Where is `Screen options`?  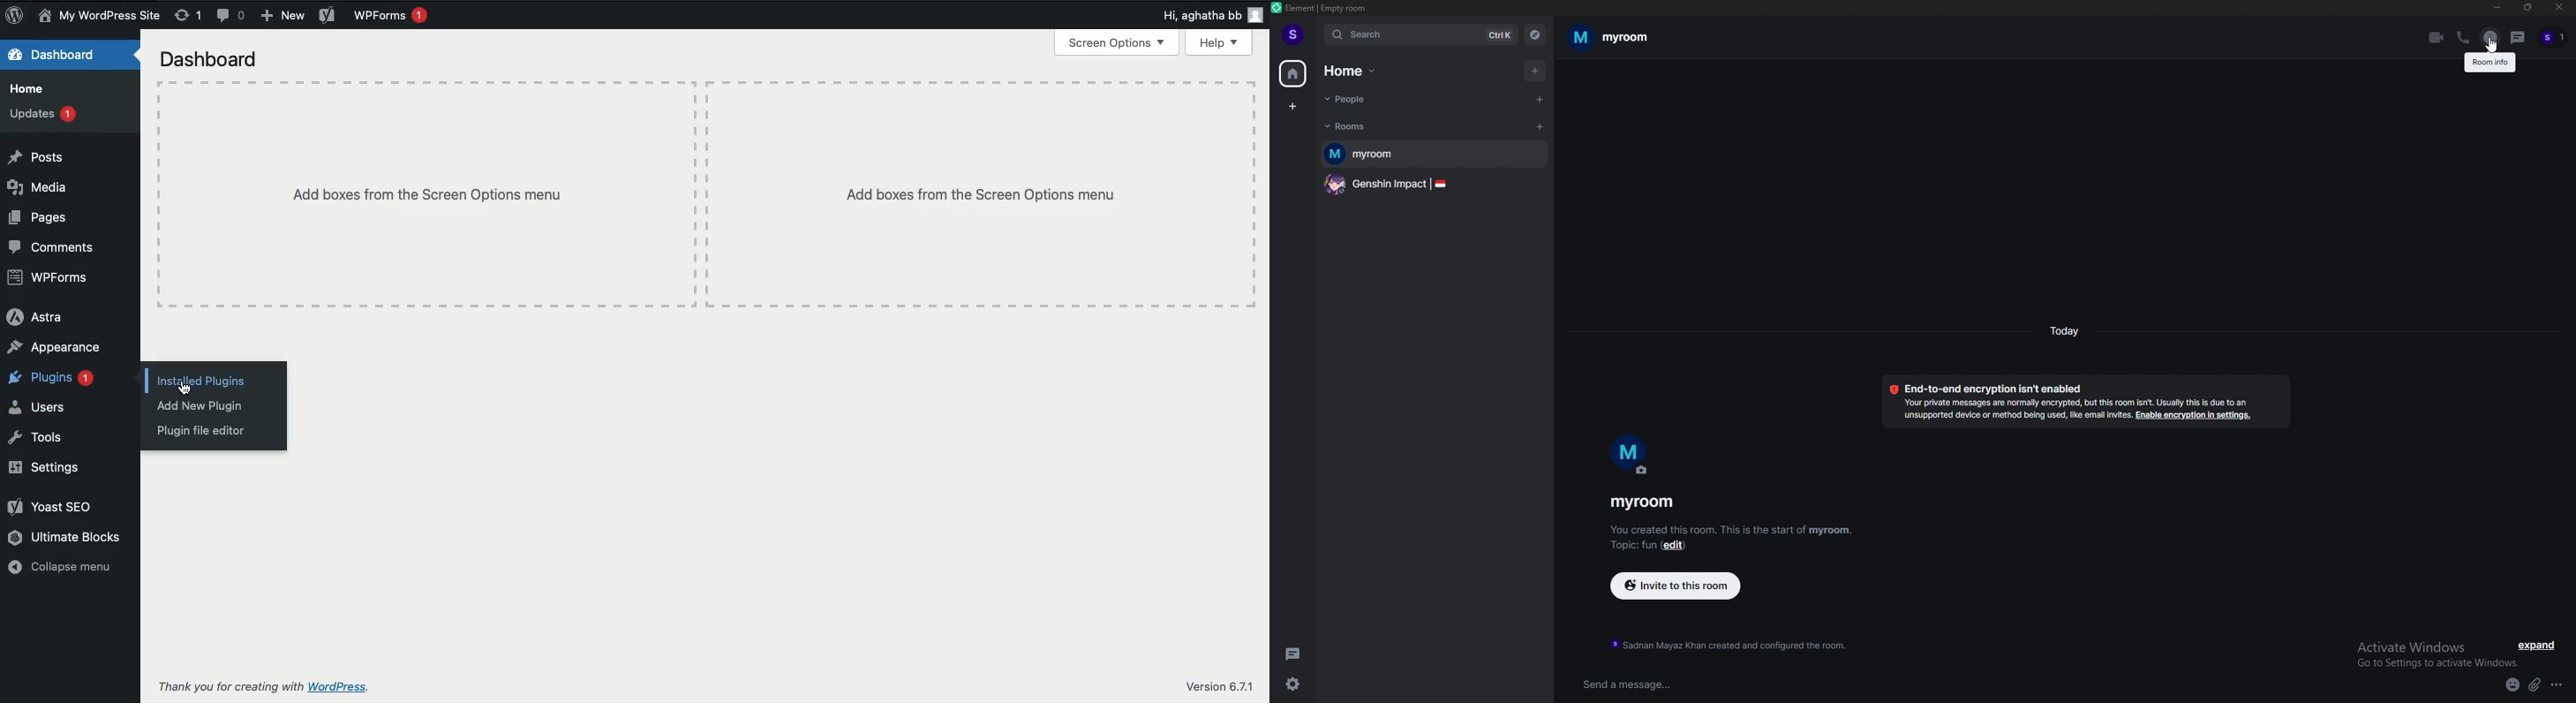
Screen options is located at coordinates (1120, 42).